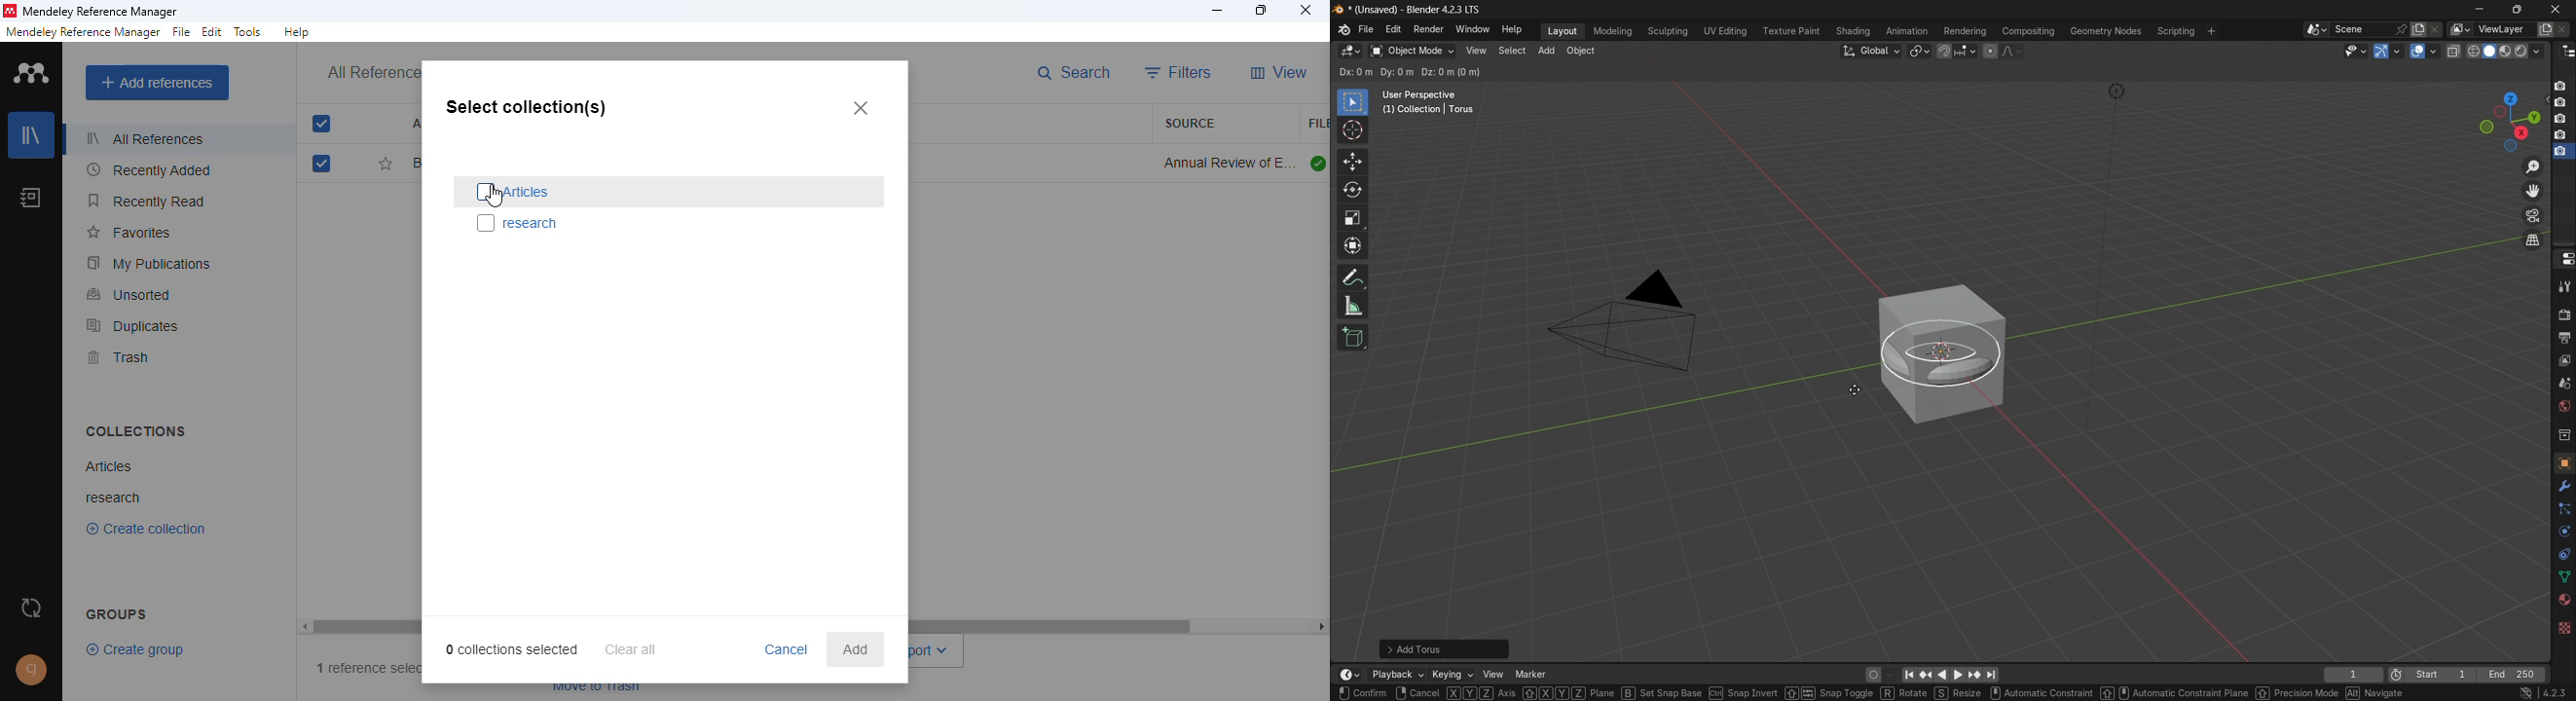  Describe the element at coordinates (2211, 31) in the screenshot. I see `add workplace` at that location.